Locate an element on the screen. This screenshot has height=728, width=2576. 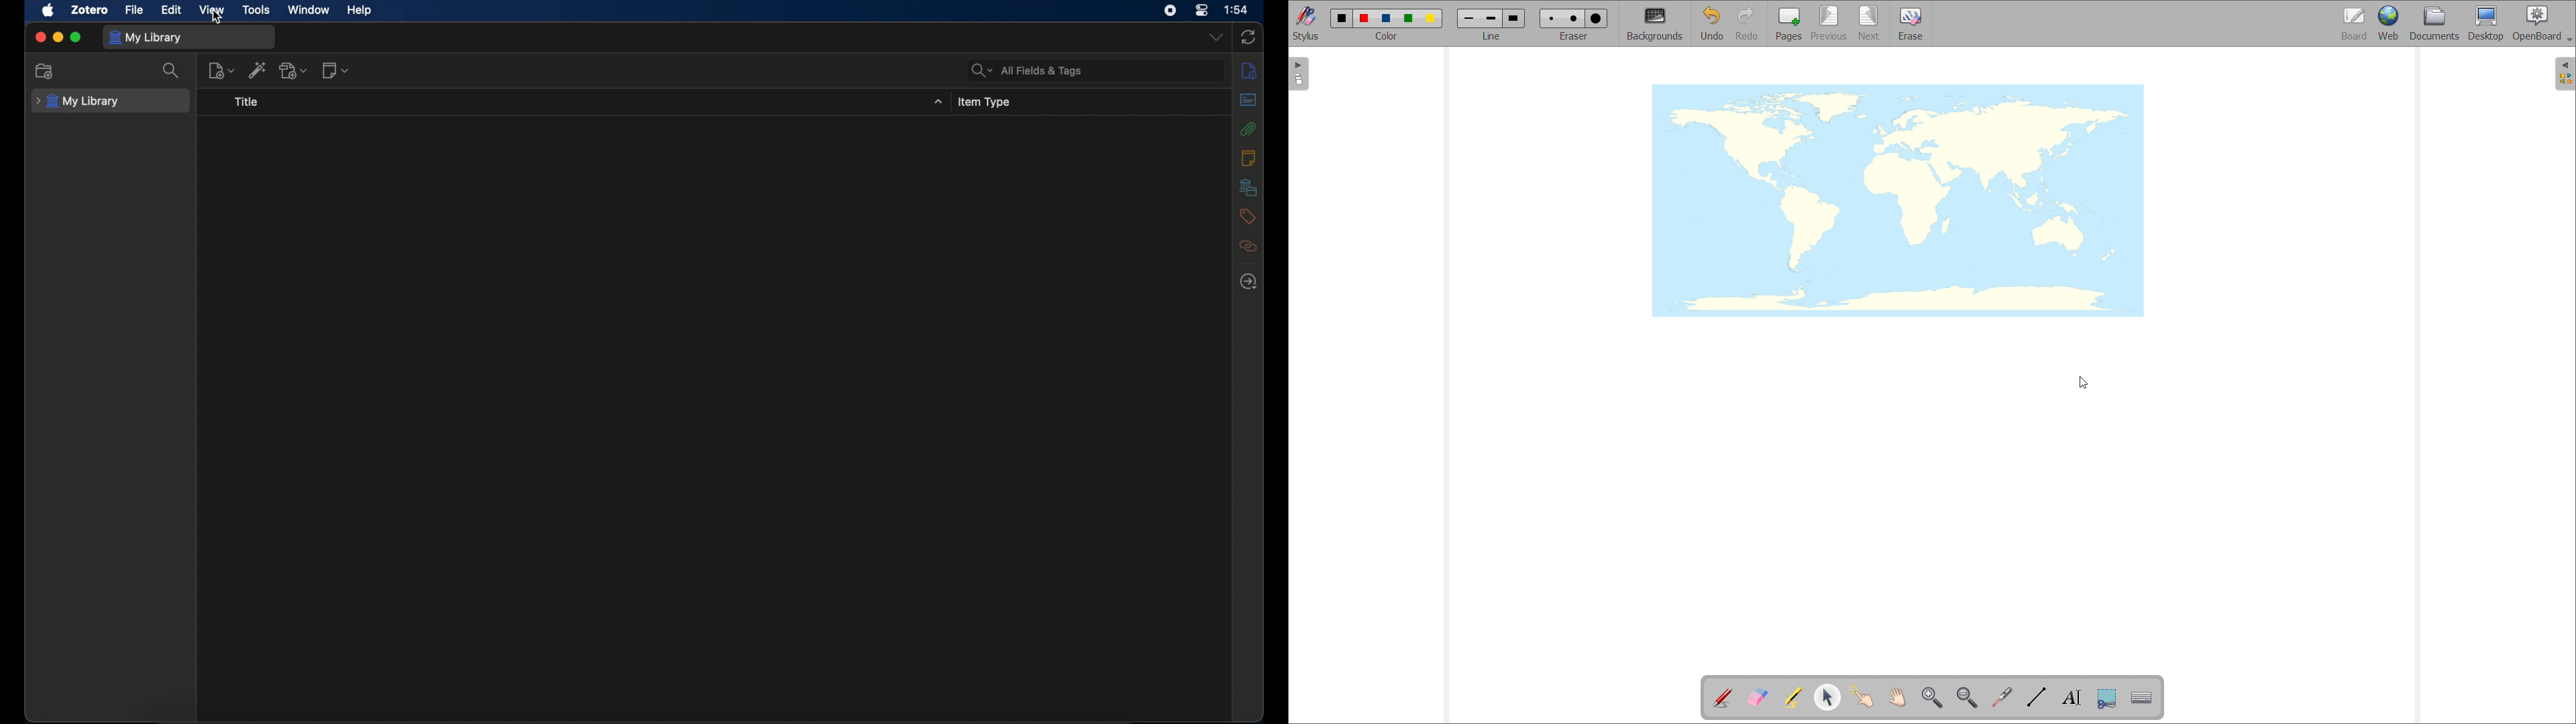
new item is located at coordinates (221, 70).